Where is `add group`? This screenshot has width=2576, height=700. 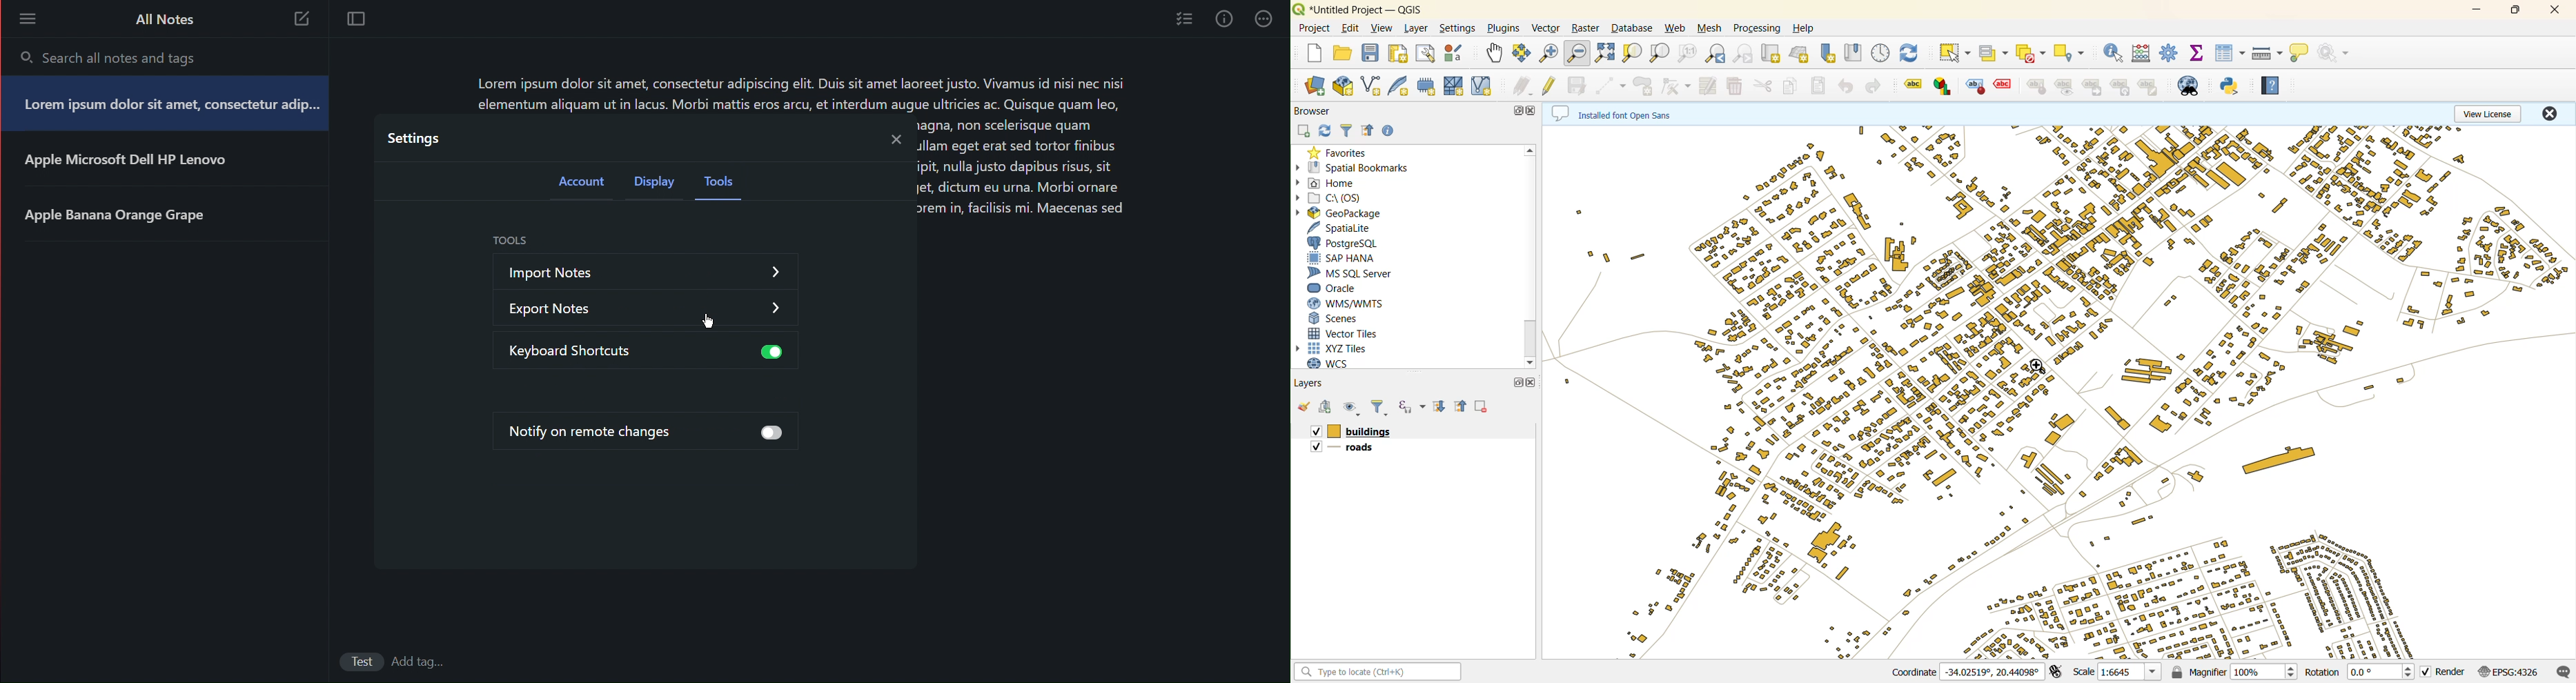 add group is located at coordinates (1327, 406).